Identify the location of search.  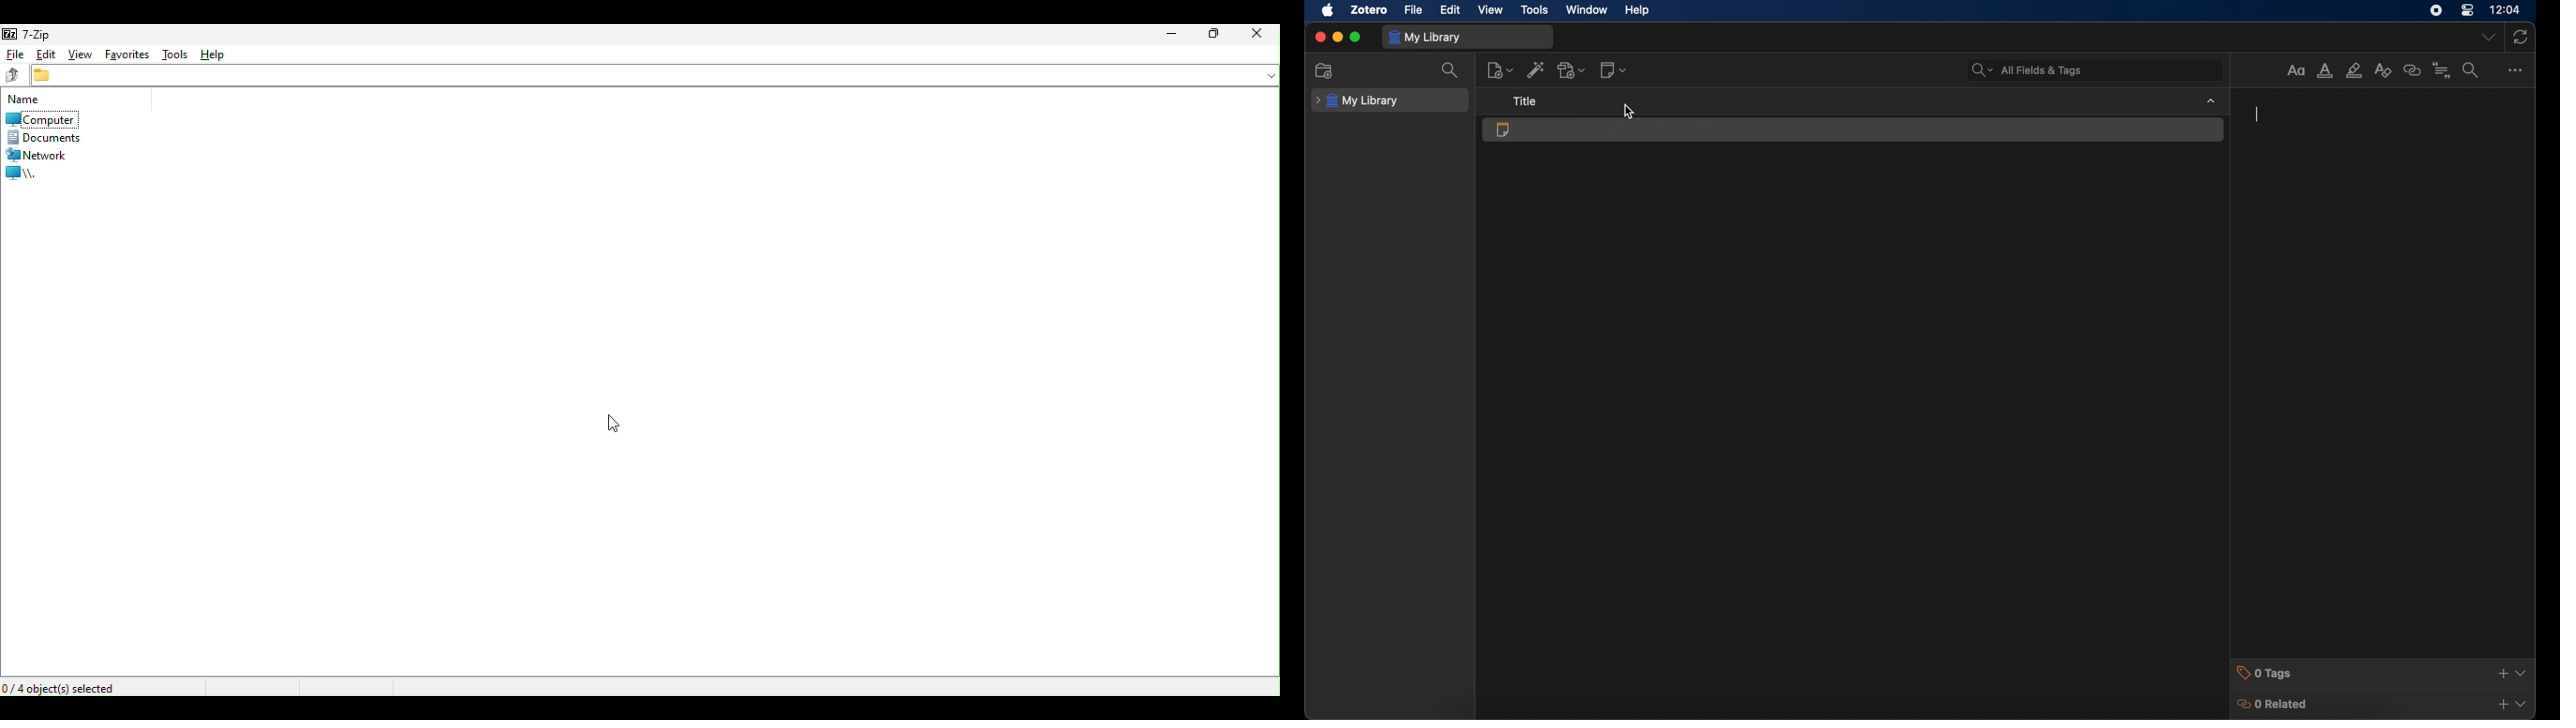
(1451, 71).